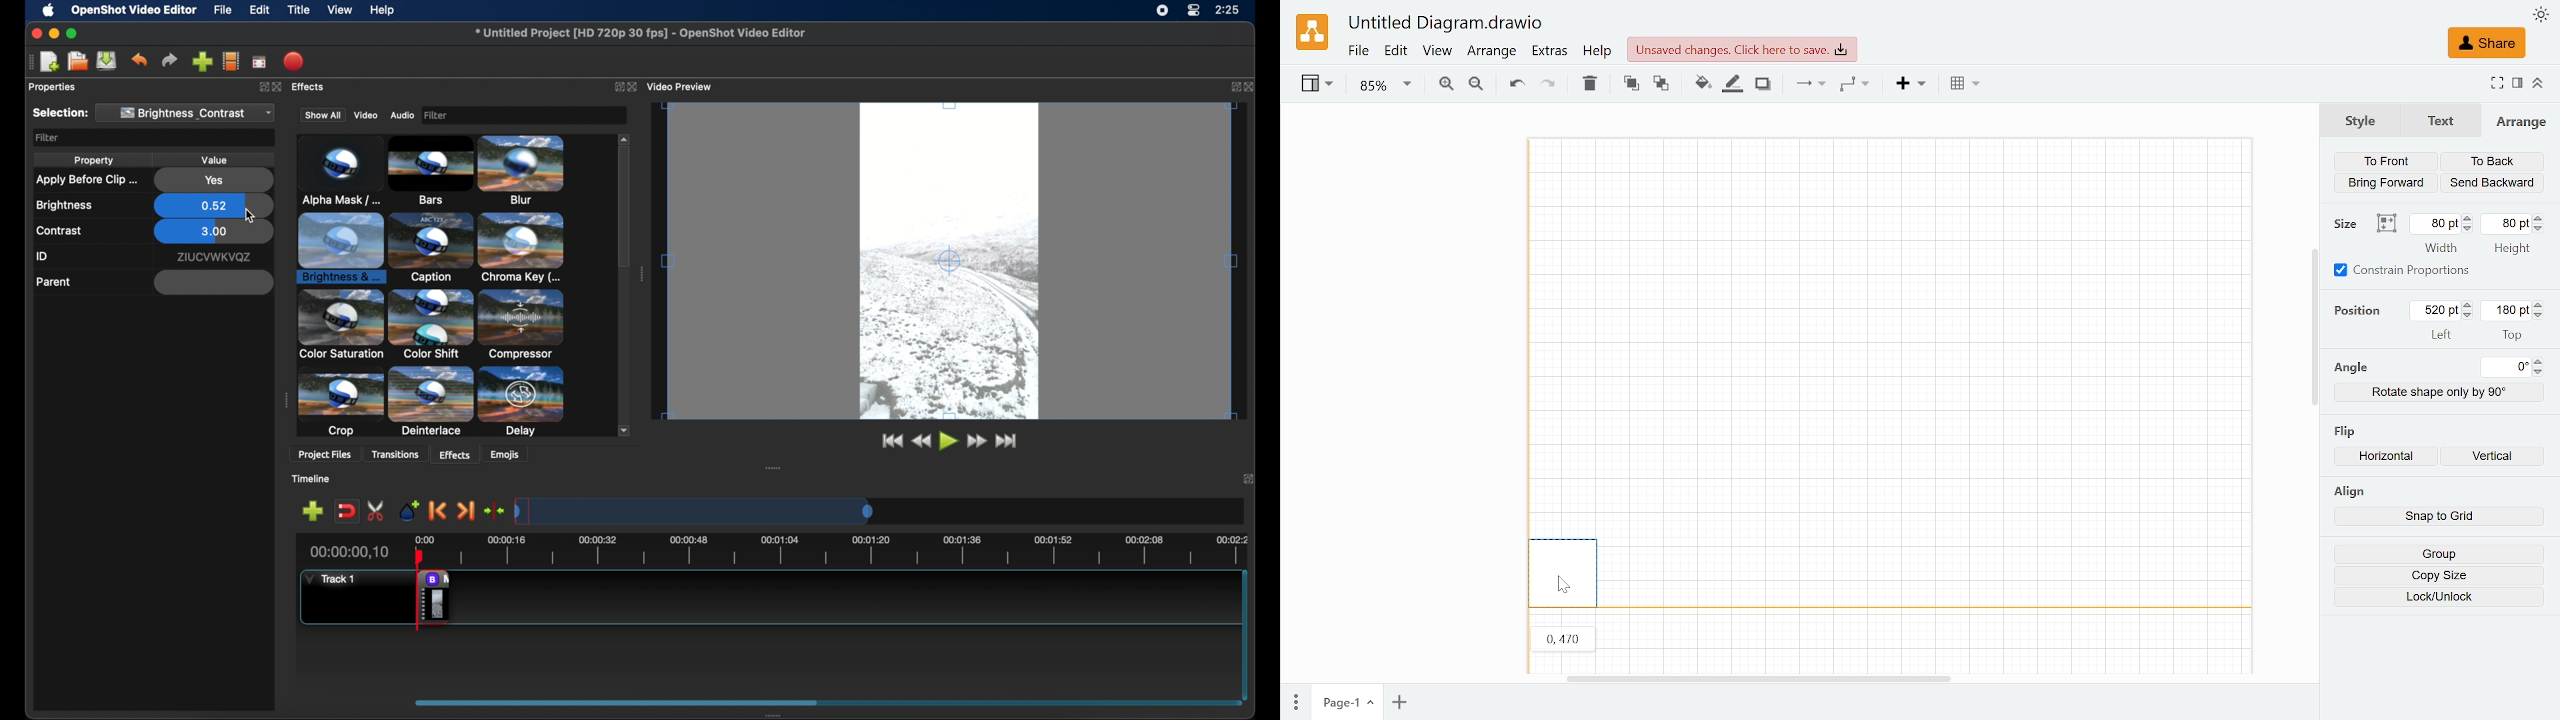  What do you see at coordinates (2541, 316) in the screenshot?
I see `Decrease top` at bounding box center [2541, 316].